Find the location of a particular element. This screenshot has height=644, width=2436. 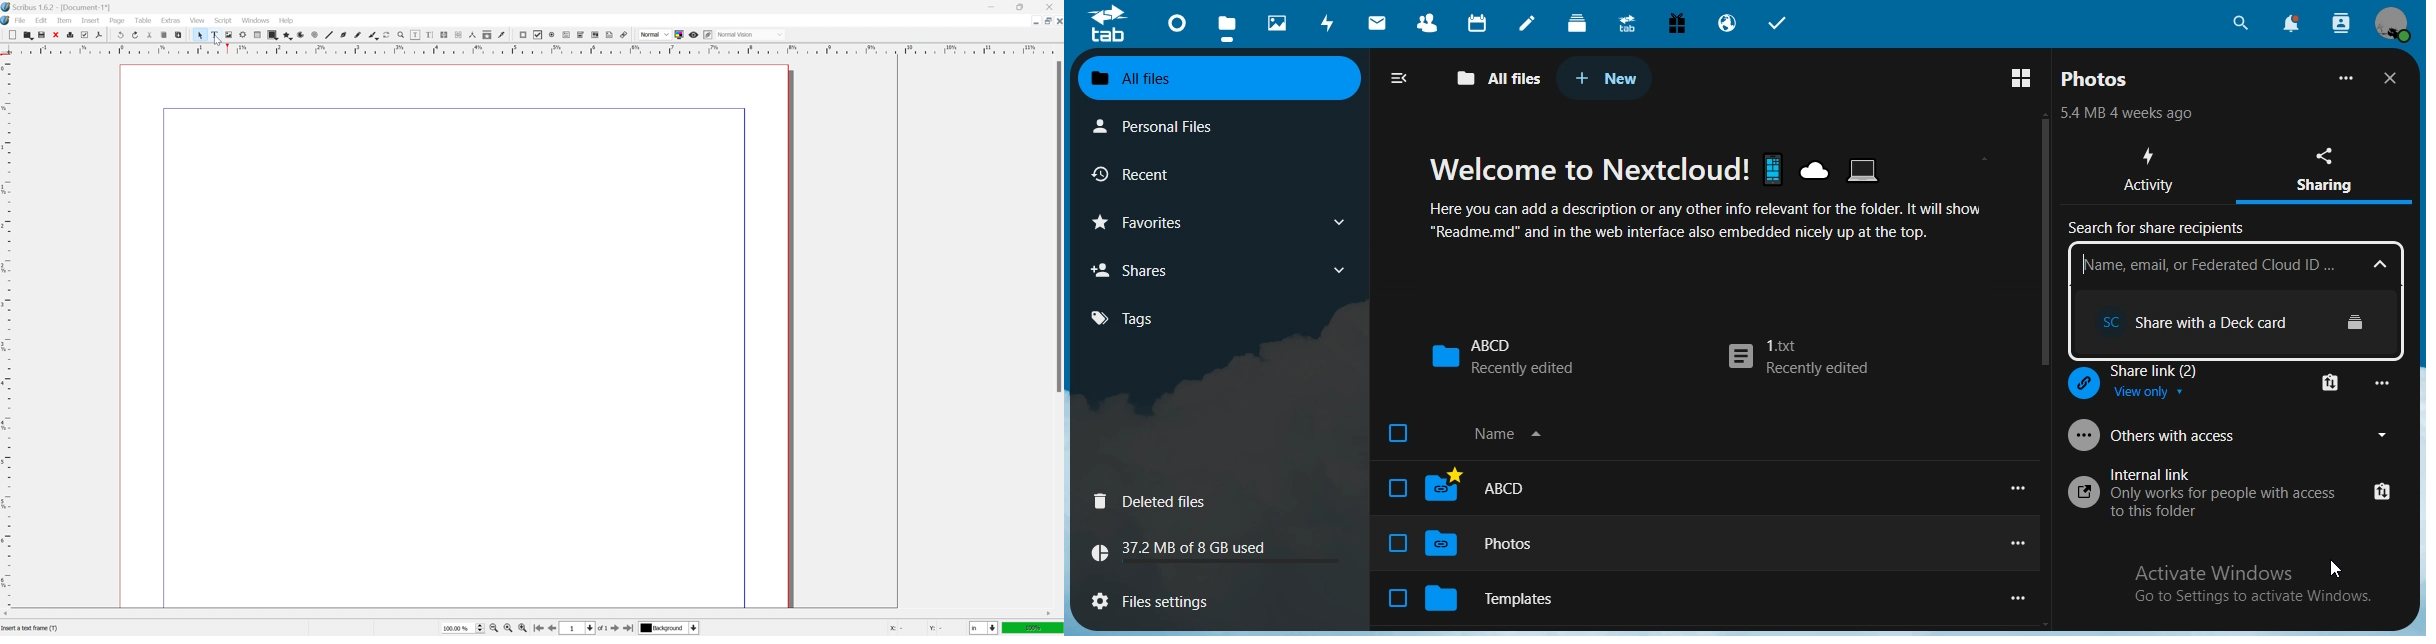

close is located at coordinates (56, 35).